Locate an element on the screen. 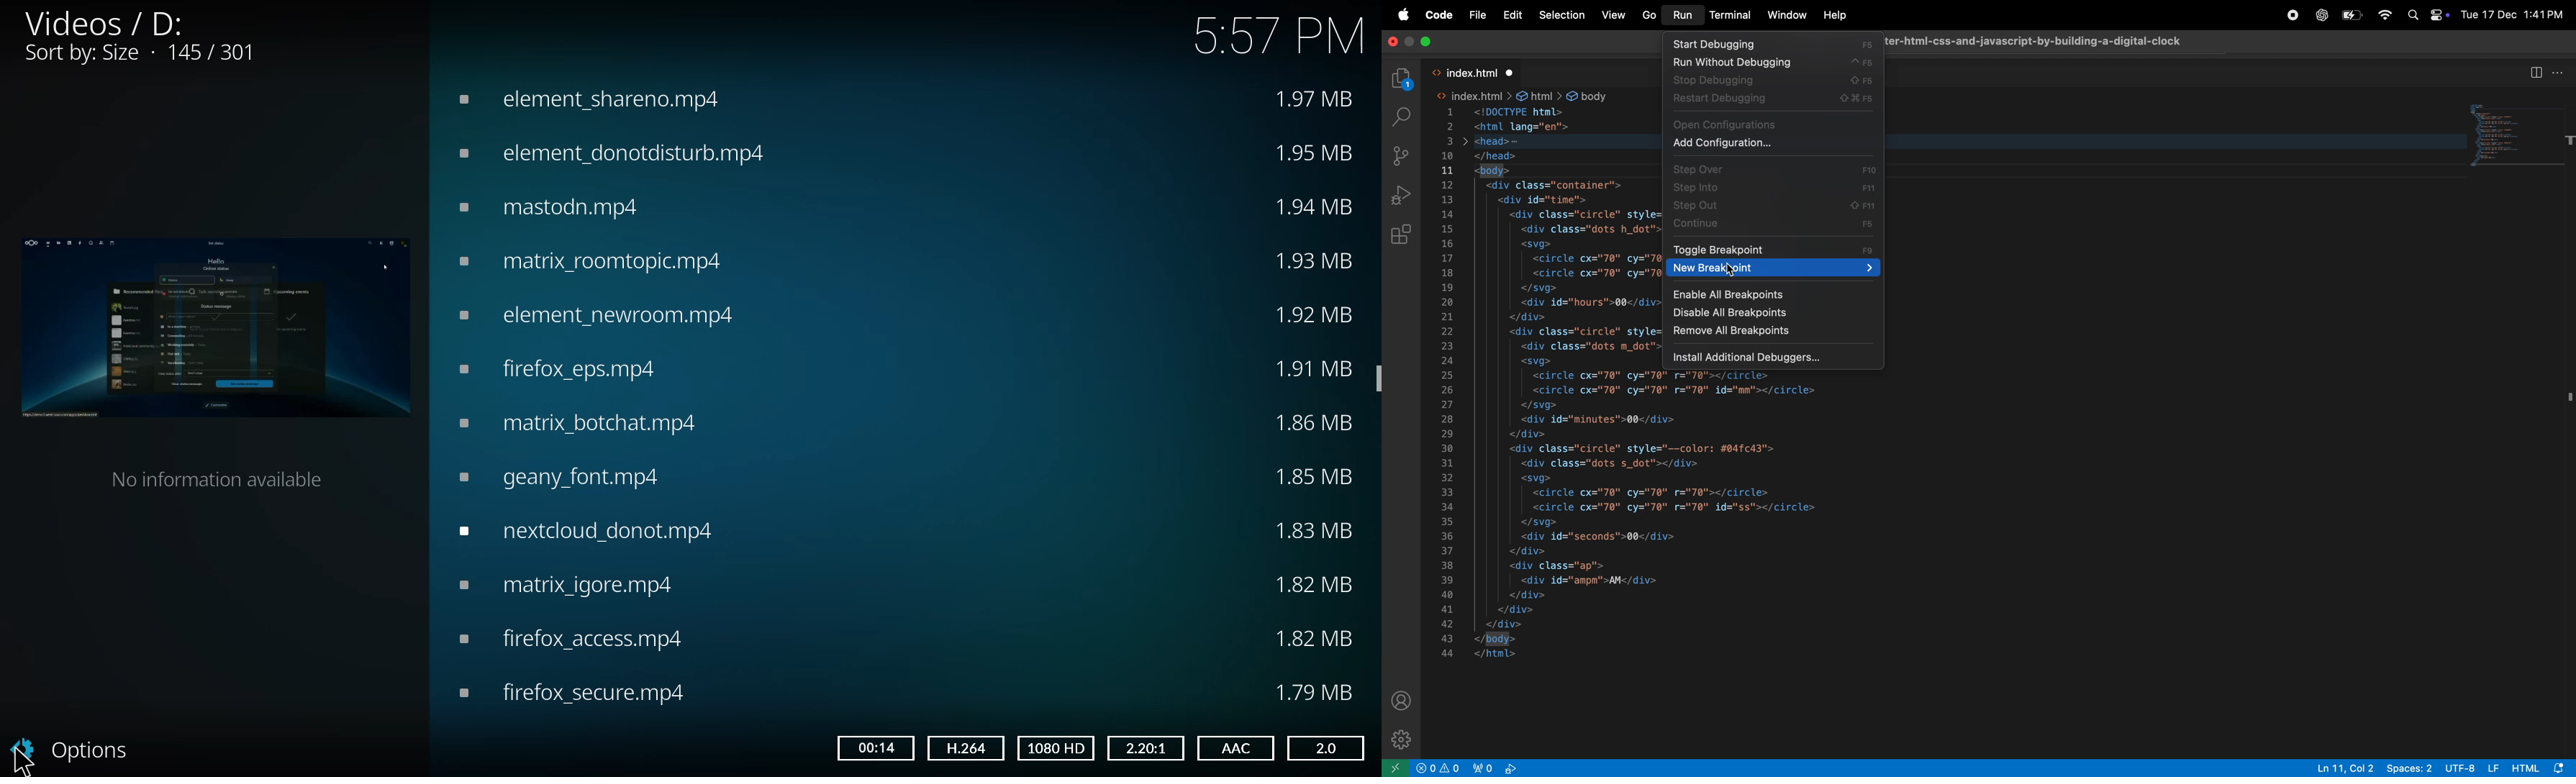  no info available is located at coordinates (223, 477).